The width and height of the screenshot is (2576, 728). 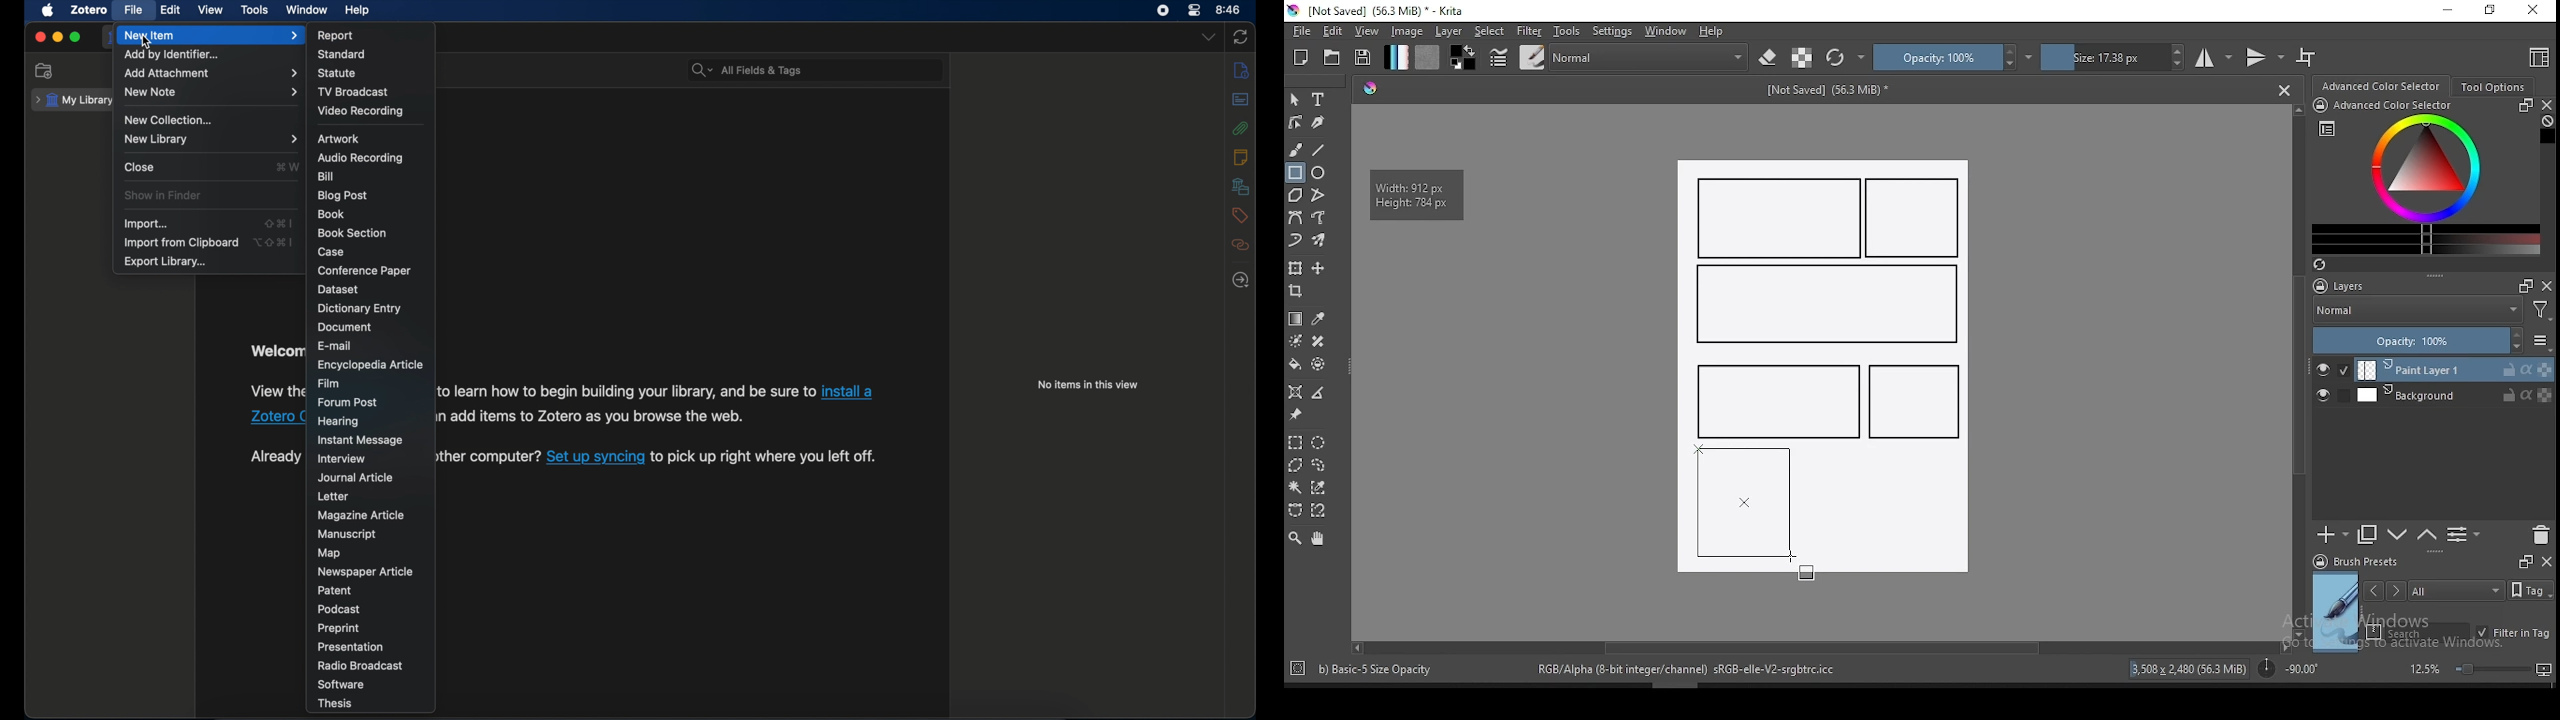 What do you see at coordinates (851, 391) in the screenshot?
I see `Zotero connector link` at bounding box center [851, 391].